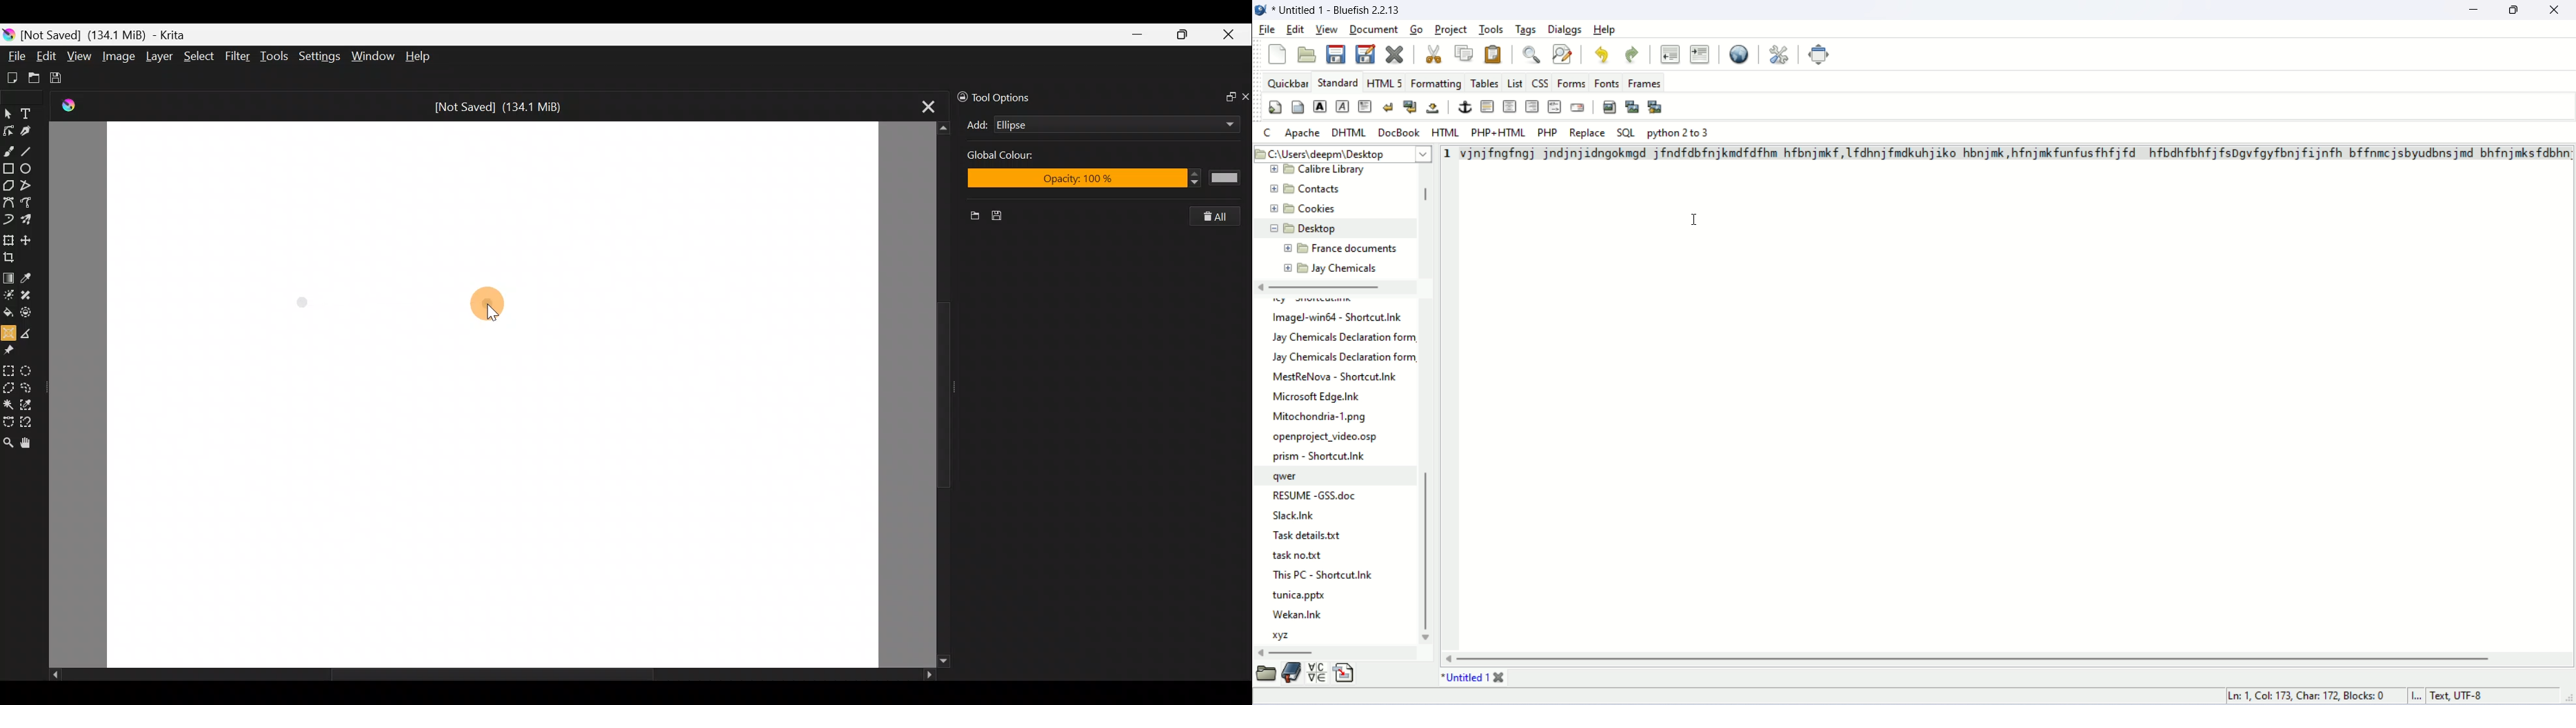 The width and height of the screenshot is (2576, 728). I want to click on browse file, so click(1269, 675).